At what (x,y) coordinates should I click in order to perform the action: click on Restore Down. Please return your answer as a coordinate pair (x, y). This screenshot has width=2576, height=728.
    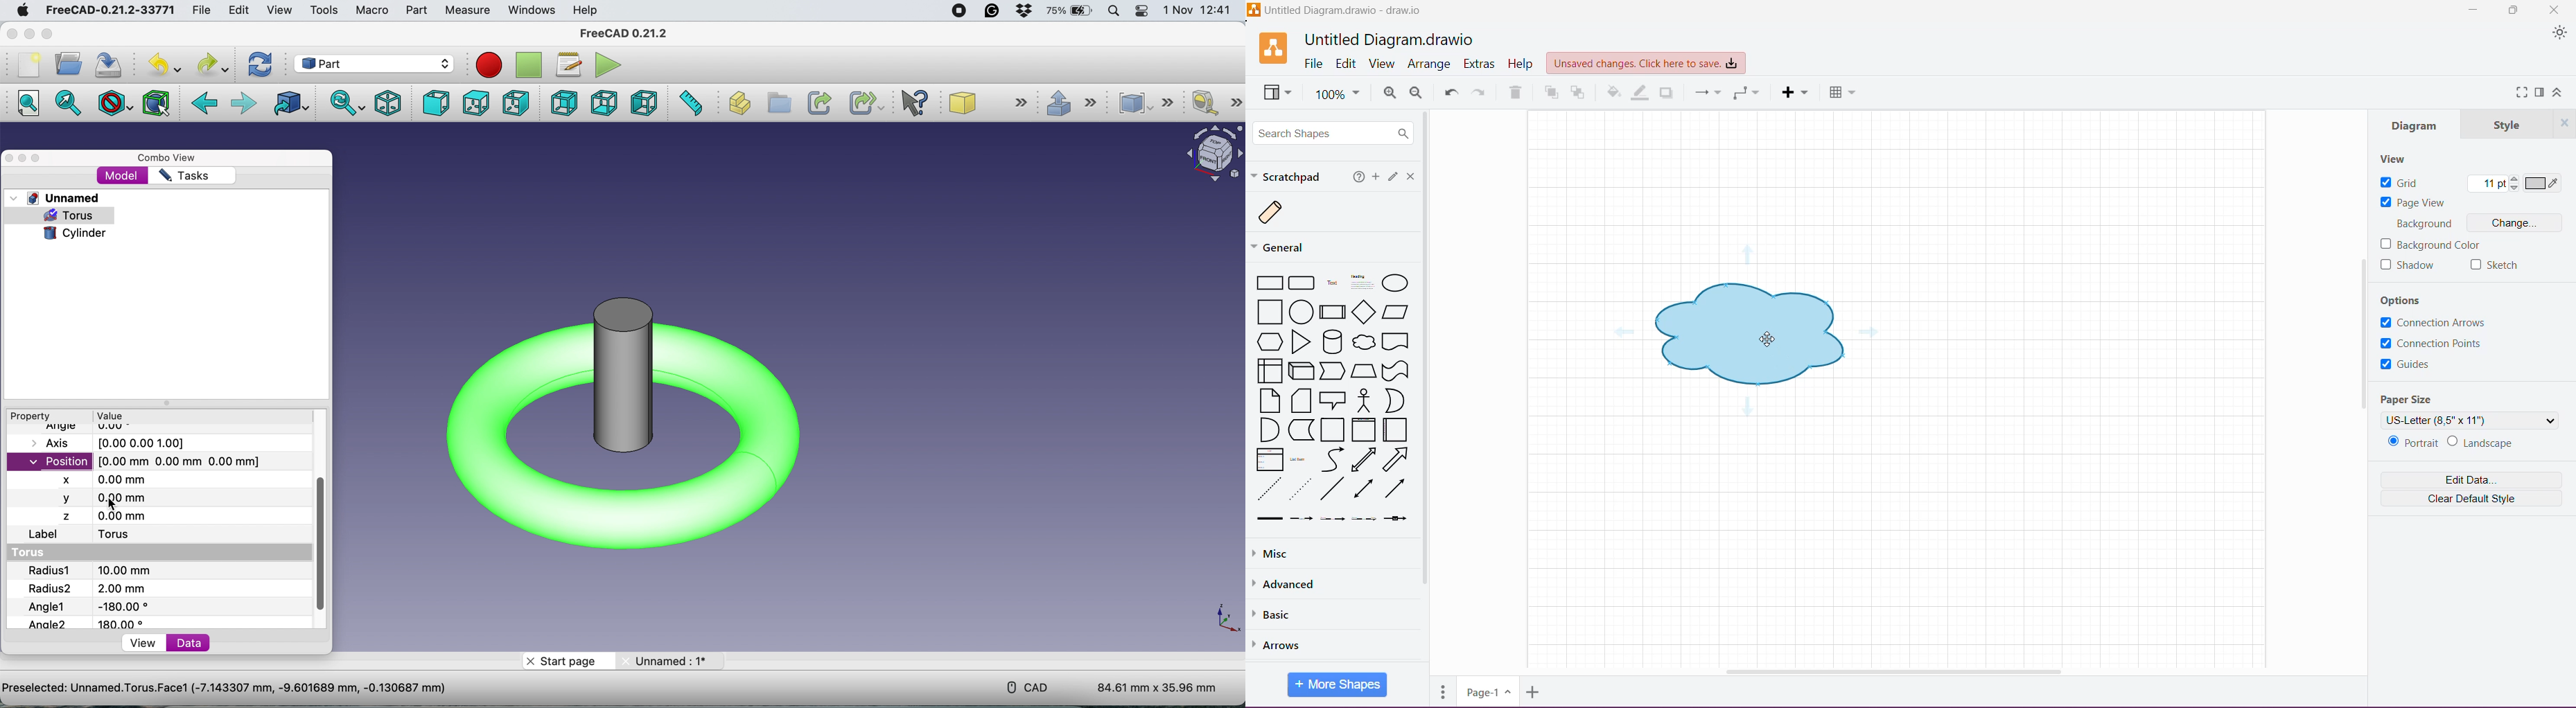
    Looking at the image, I should click on (2515, 10).